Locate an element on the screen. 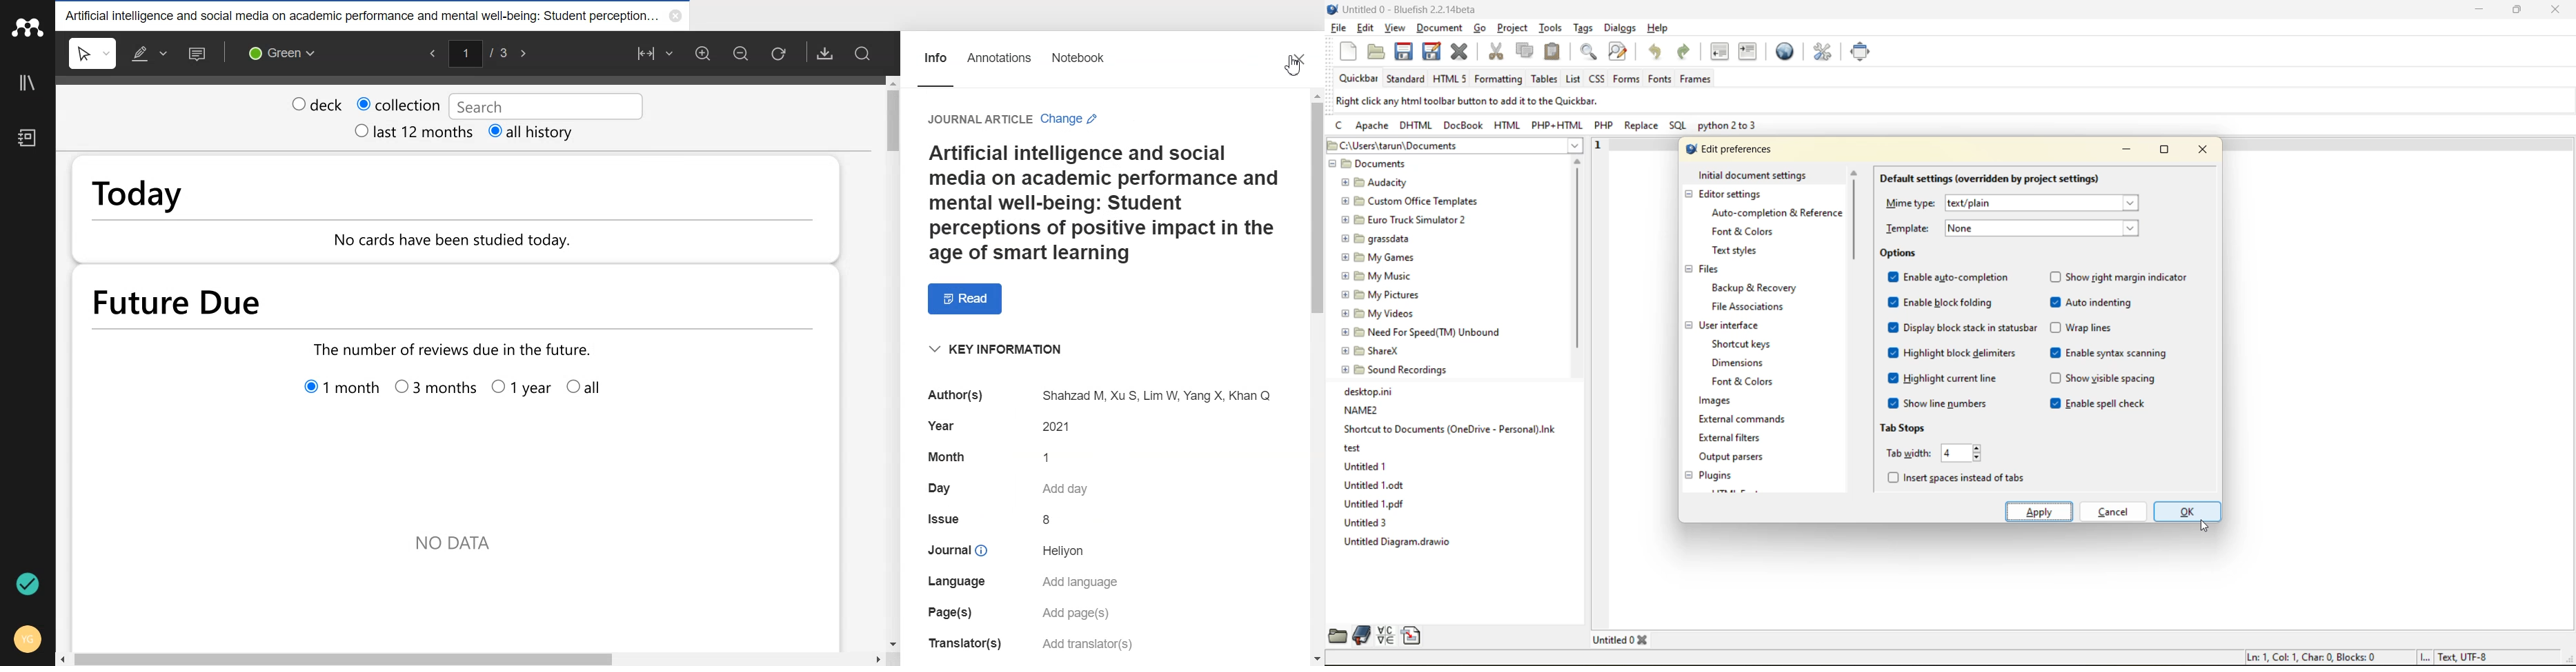 The width and height of the screenshot is (2576, 672). 1 is located at coordinates (1595, 143).